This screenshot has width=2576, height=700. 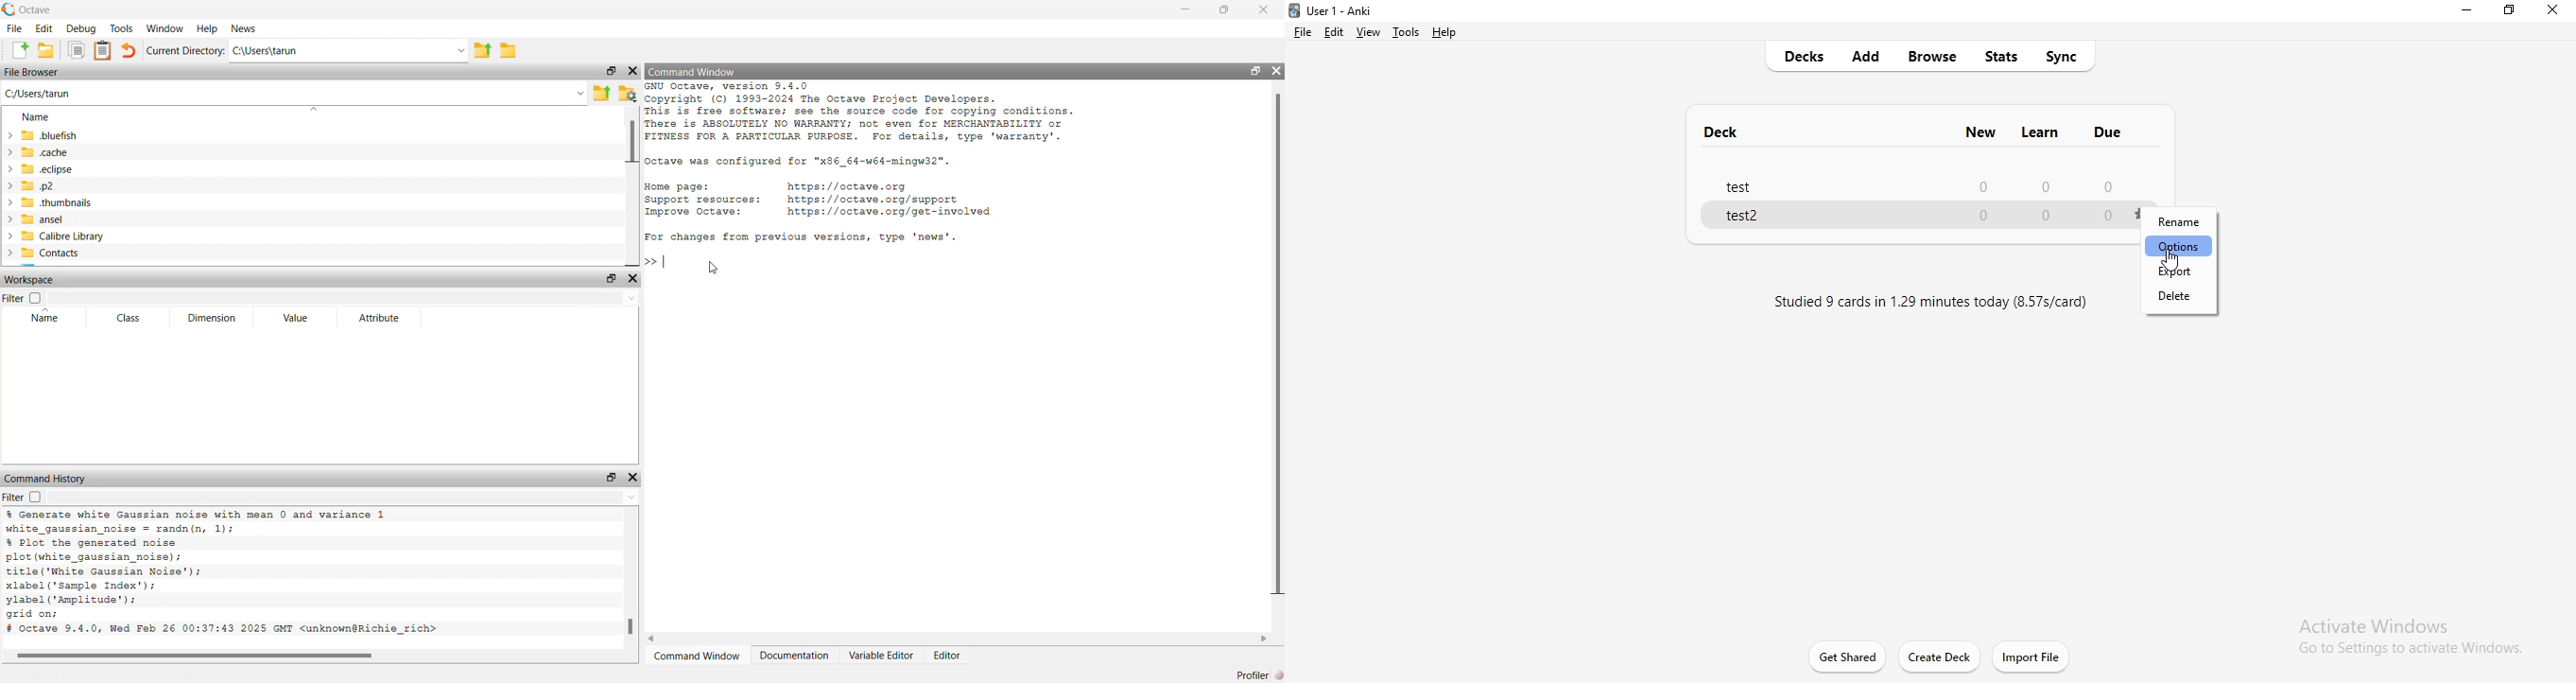 I want to click on import file, so click(x=2039, y=657).